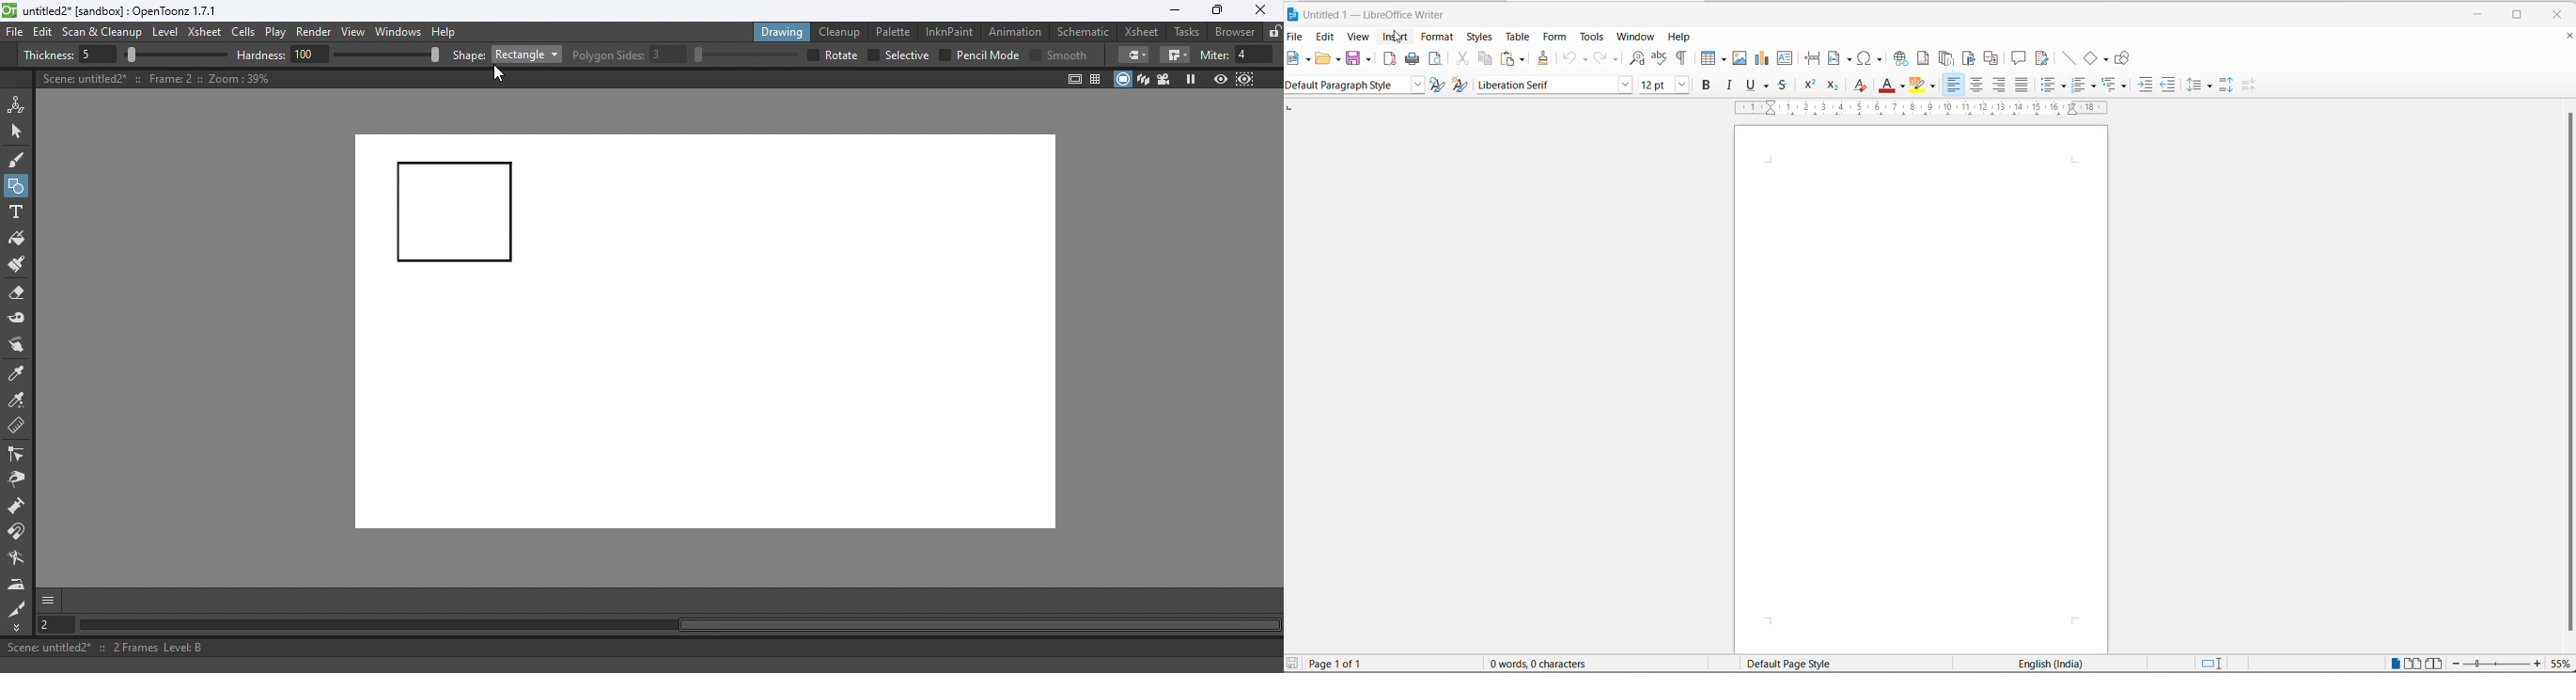  I want to click on Play, so click(279, 33).